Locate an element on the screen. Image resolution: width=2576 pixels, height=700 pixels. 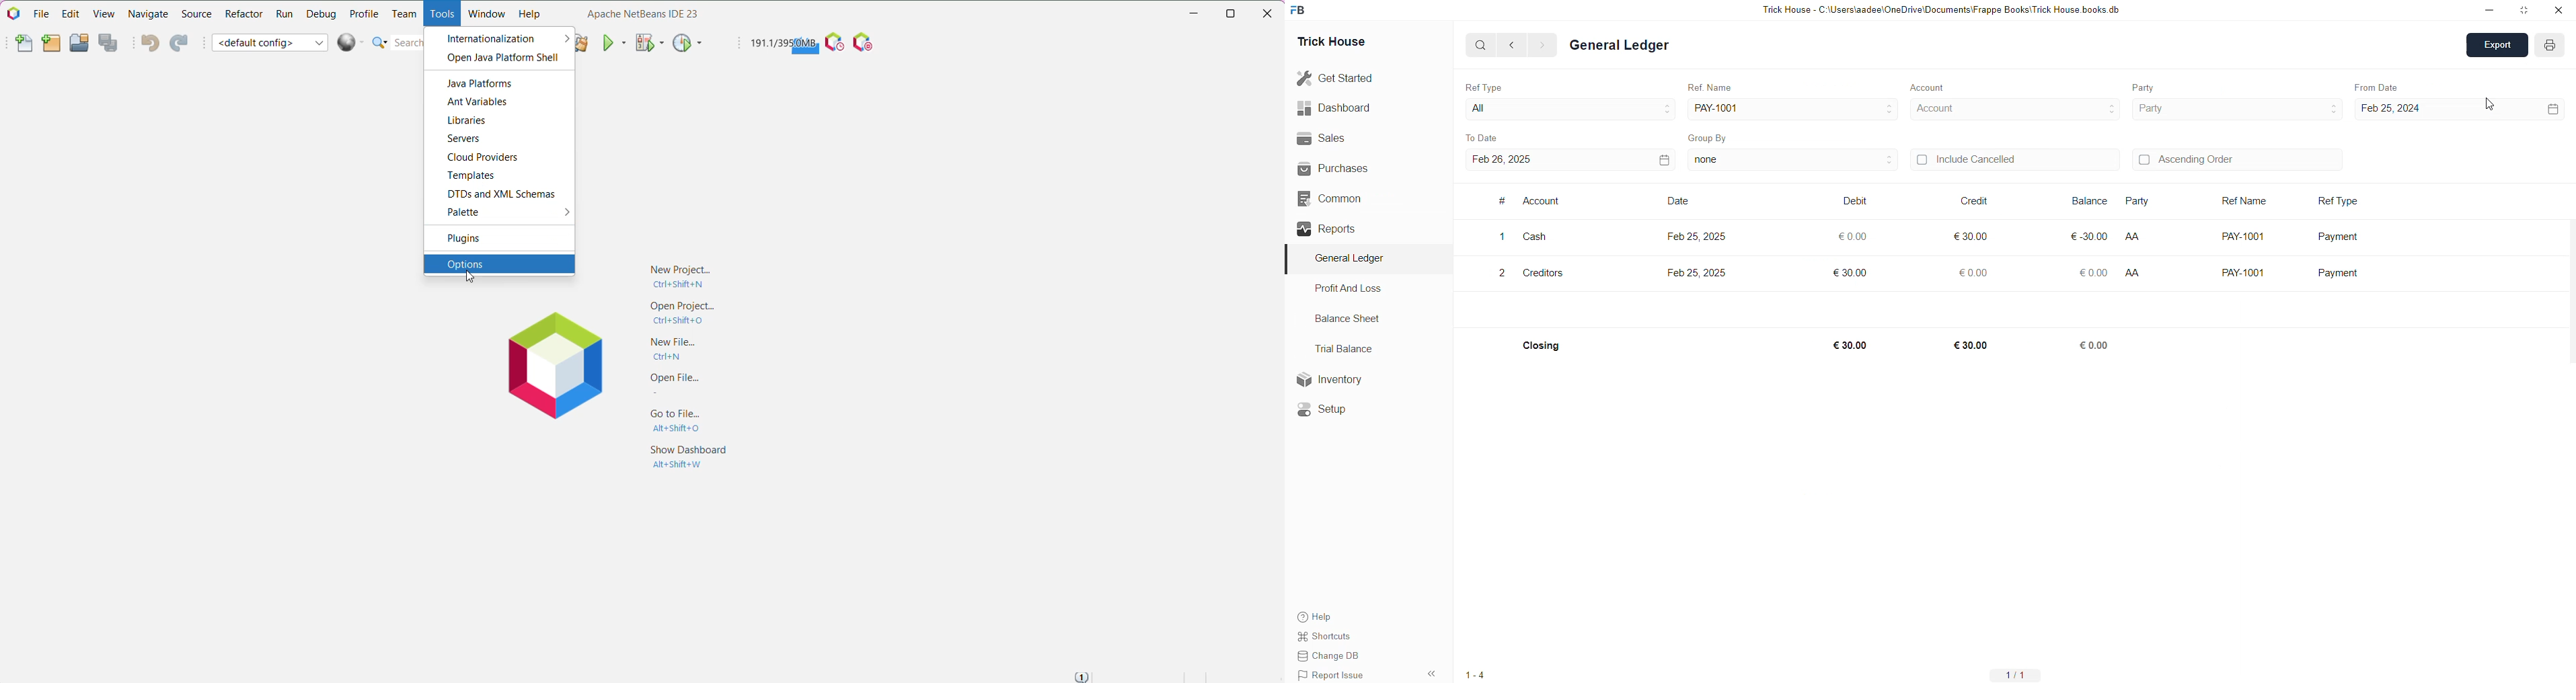
Date is located at coordinates (1679, 202).